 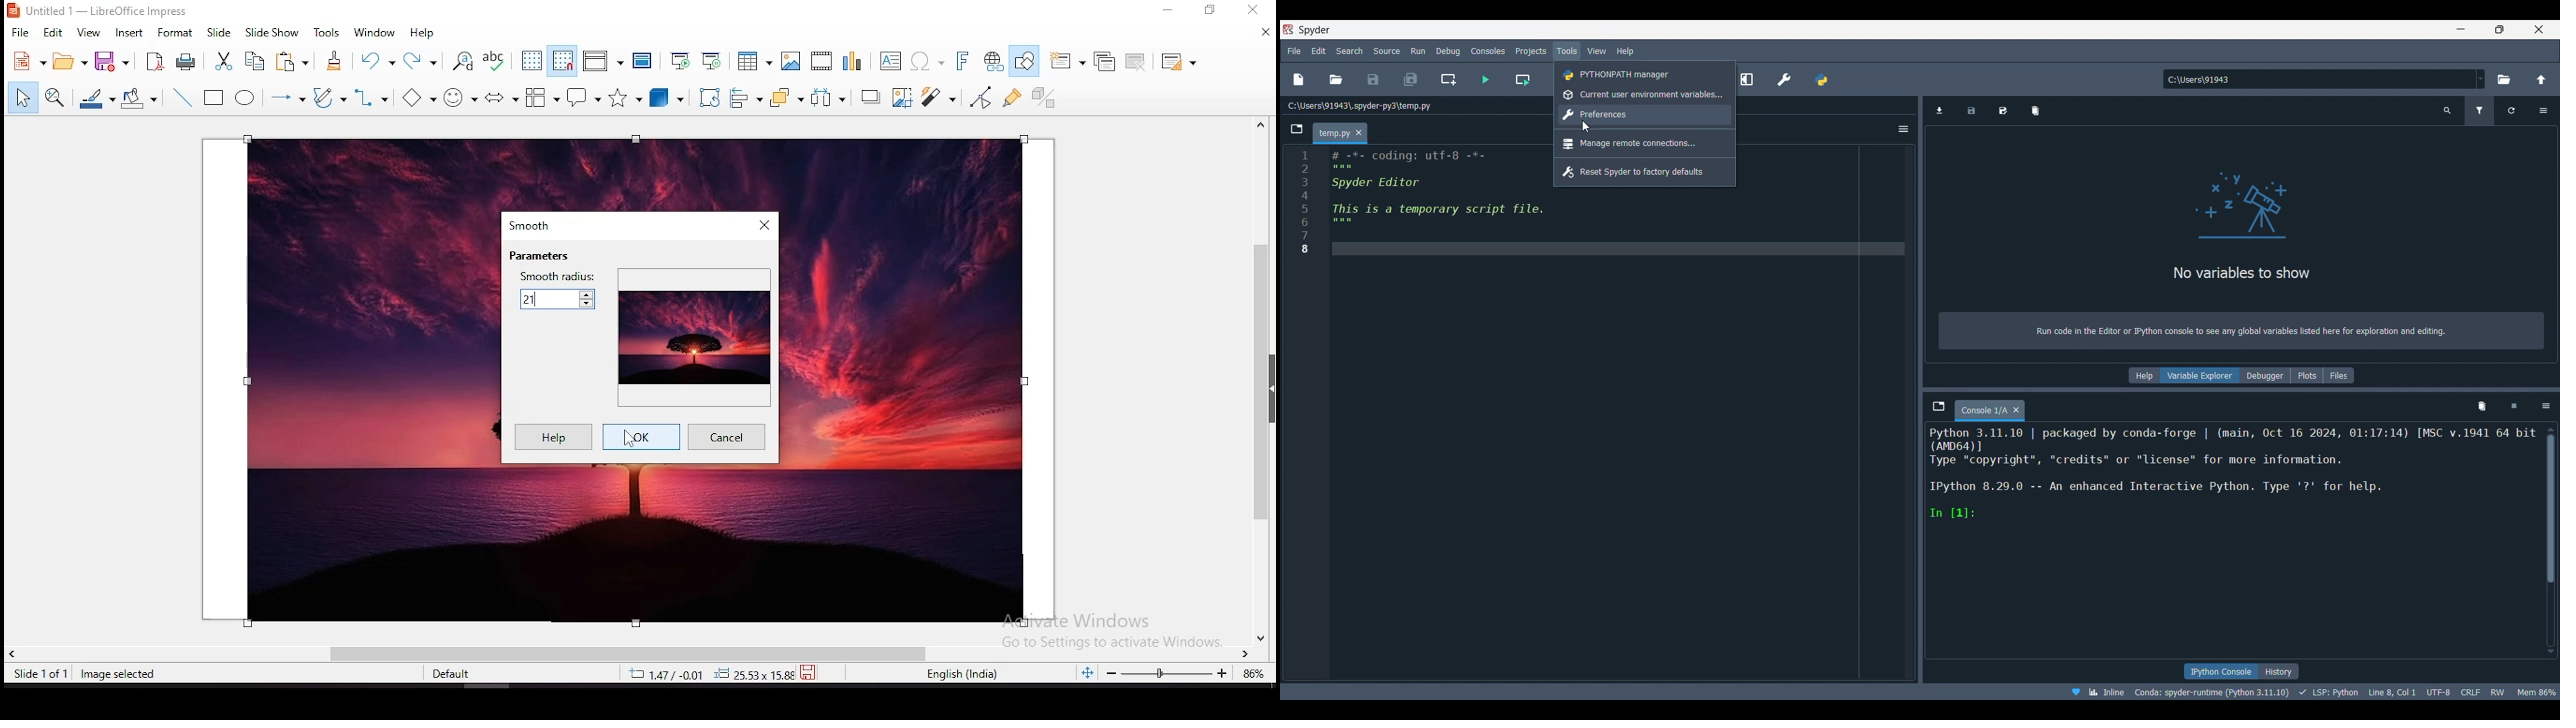 What do you see at coordinates (1297, 79) in the screenshot?
I see `New` at bounding box center [1297, 79].